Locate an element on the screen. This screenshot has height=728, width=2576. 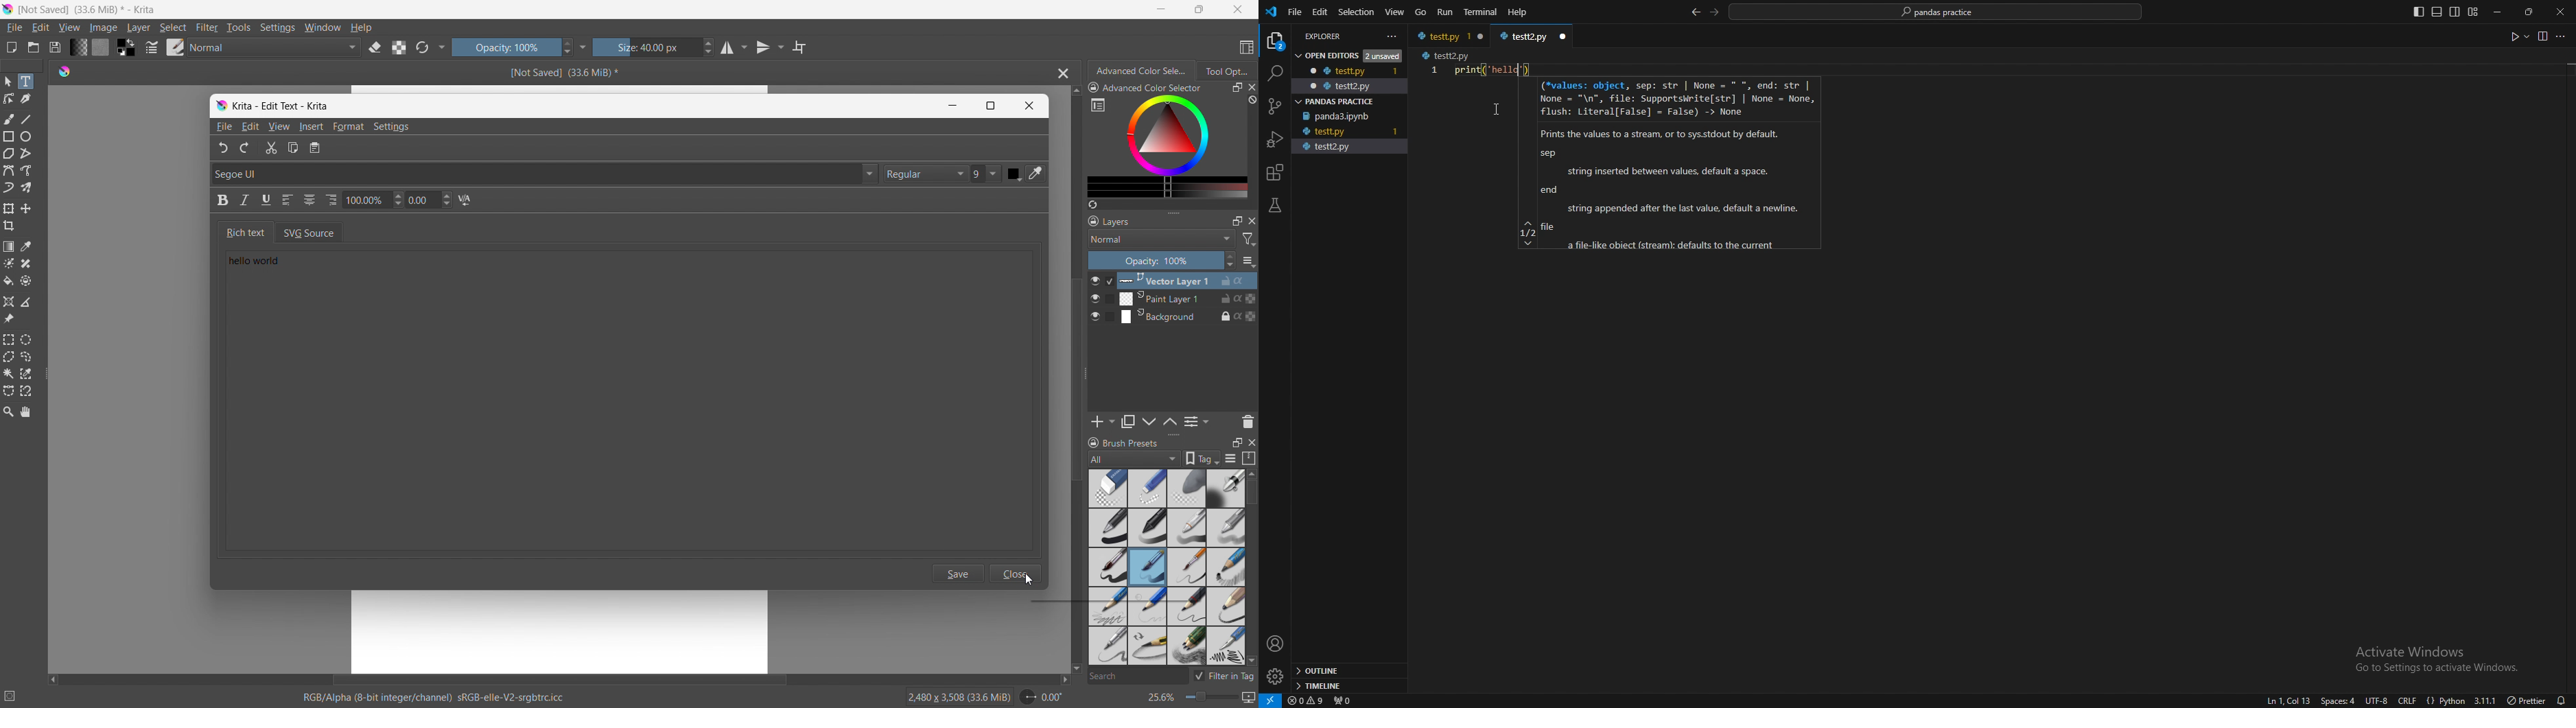
close is located at coordinates (1251, 87).